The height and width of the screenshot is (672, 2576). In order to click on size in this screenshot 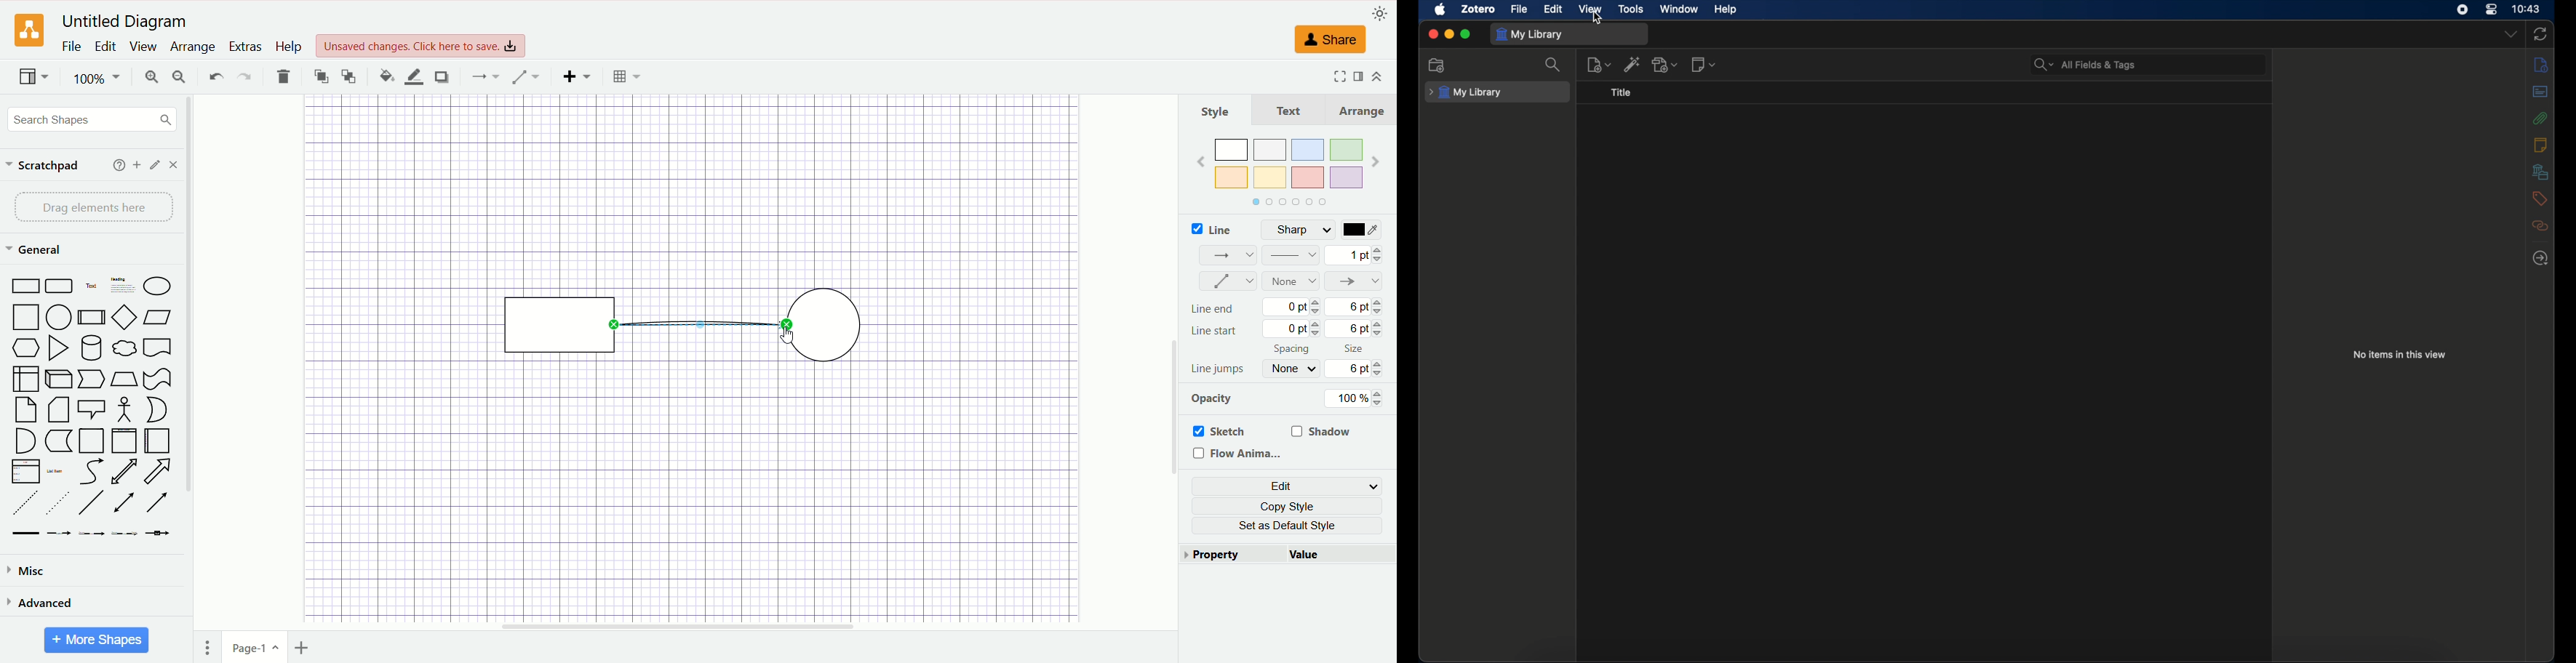, I will do `click(1352, 349)`.